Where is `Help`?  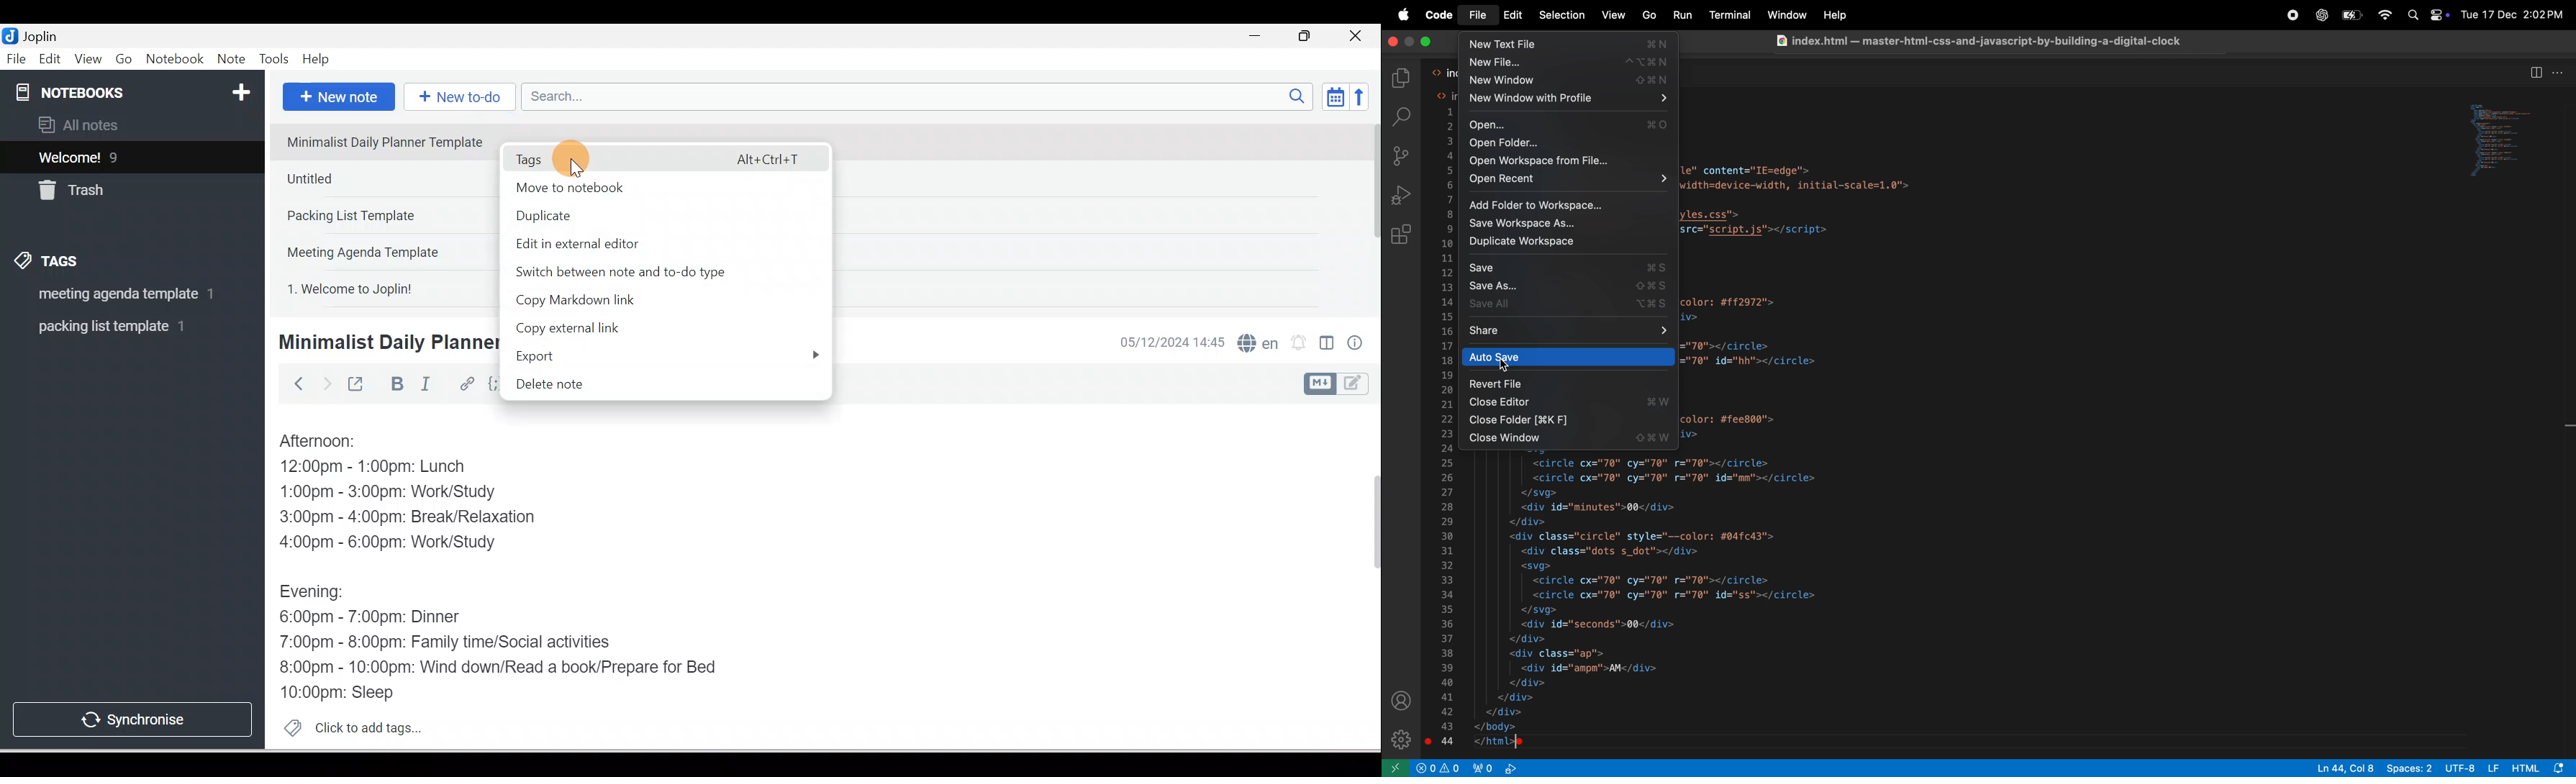
Help is located at coordinates (317, 60).